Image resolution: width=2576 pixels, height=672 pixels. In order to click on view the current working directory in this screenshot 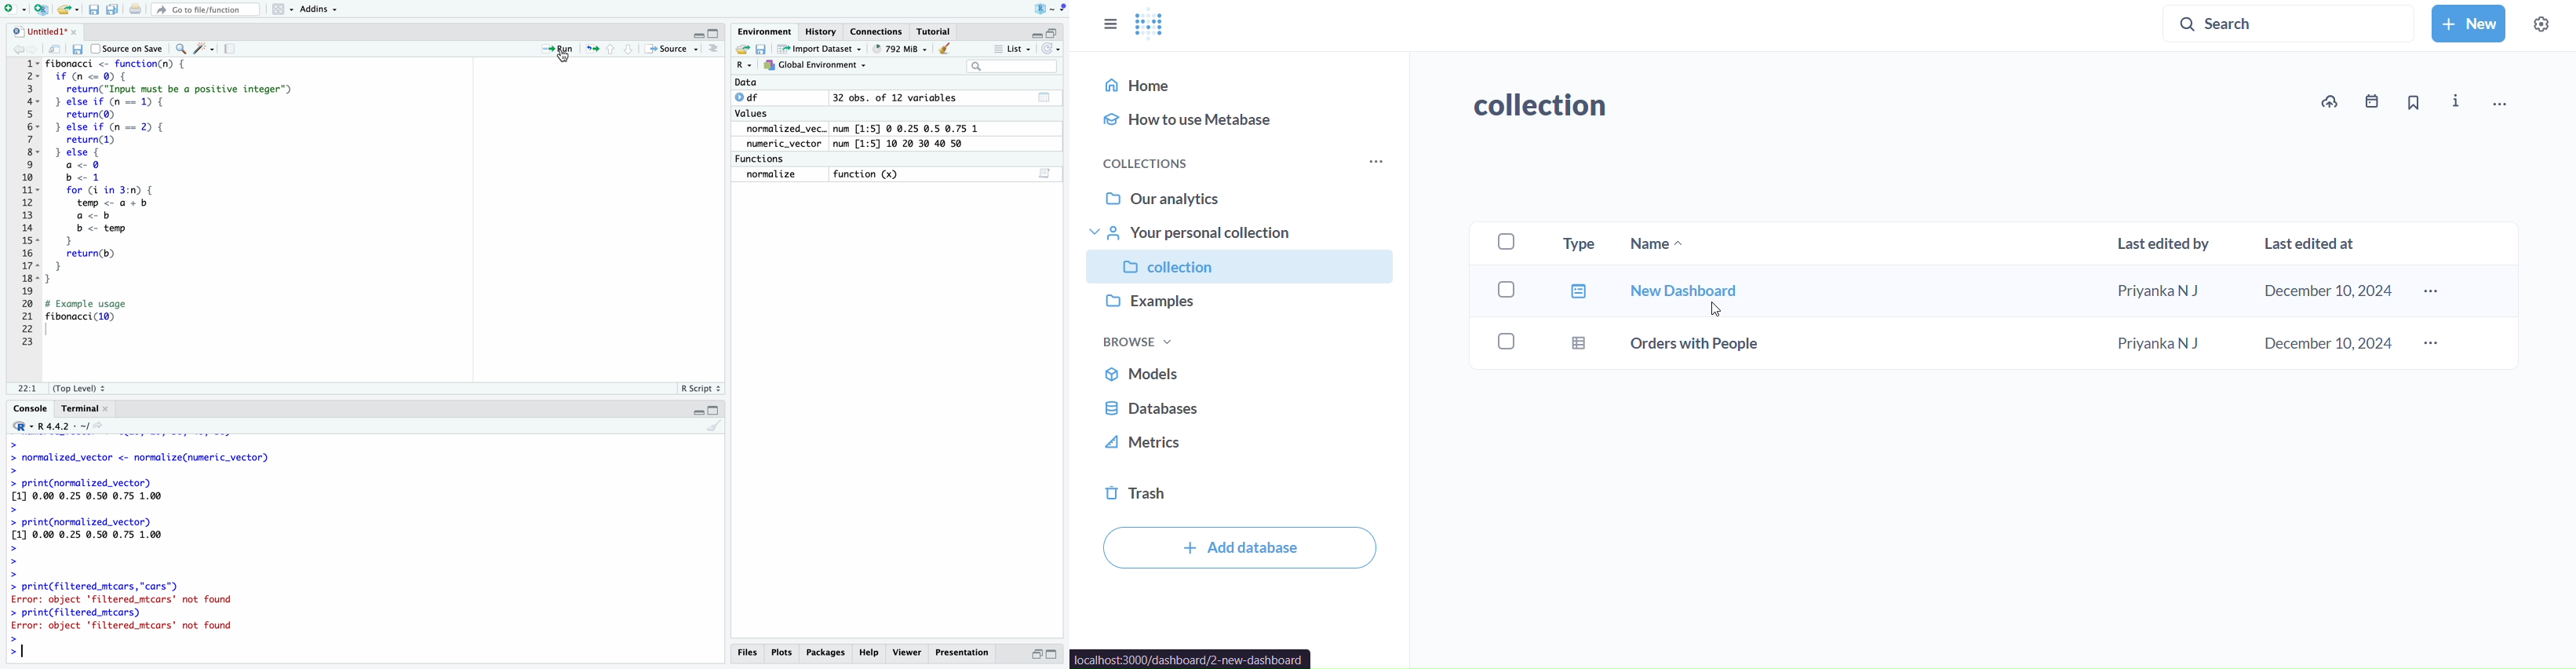, I will do `click(101, 428)`.